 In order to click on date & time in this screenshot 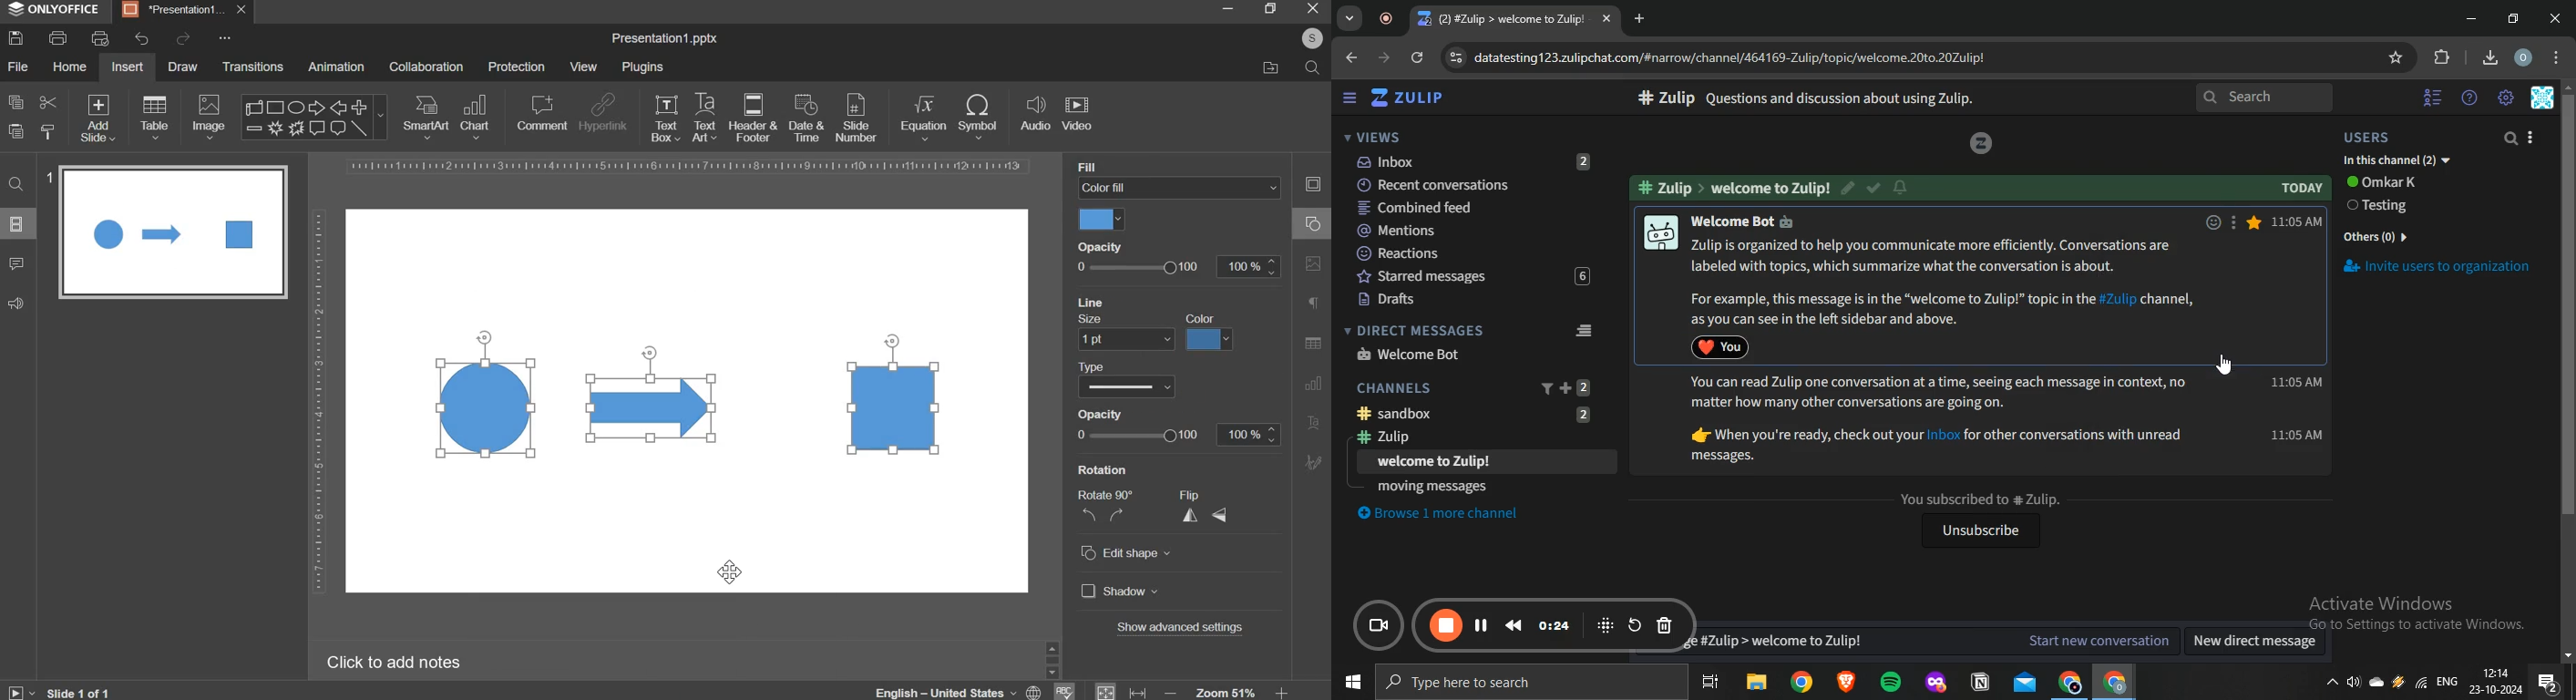, I will do `click(806, 118)`.